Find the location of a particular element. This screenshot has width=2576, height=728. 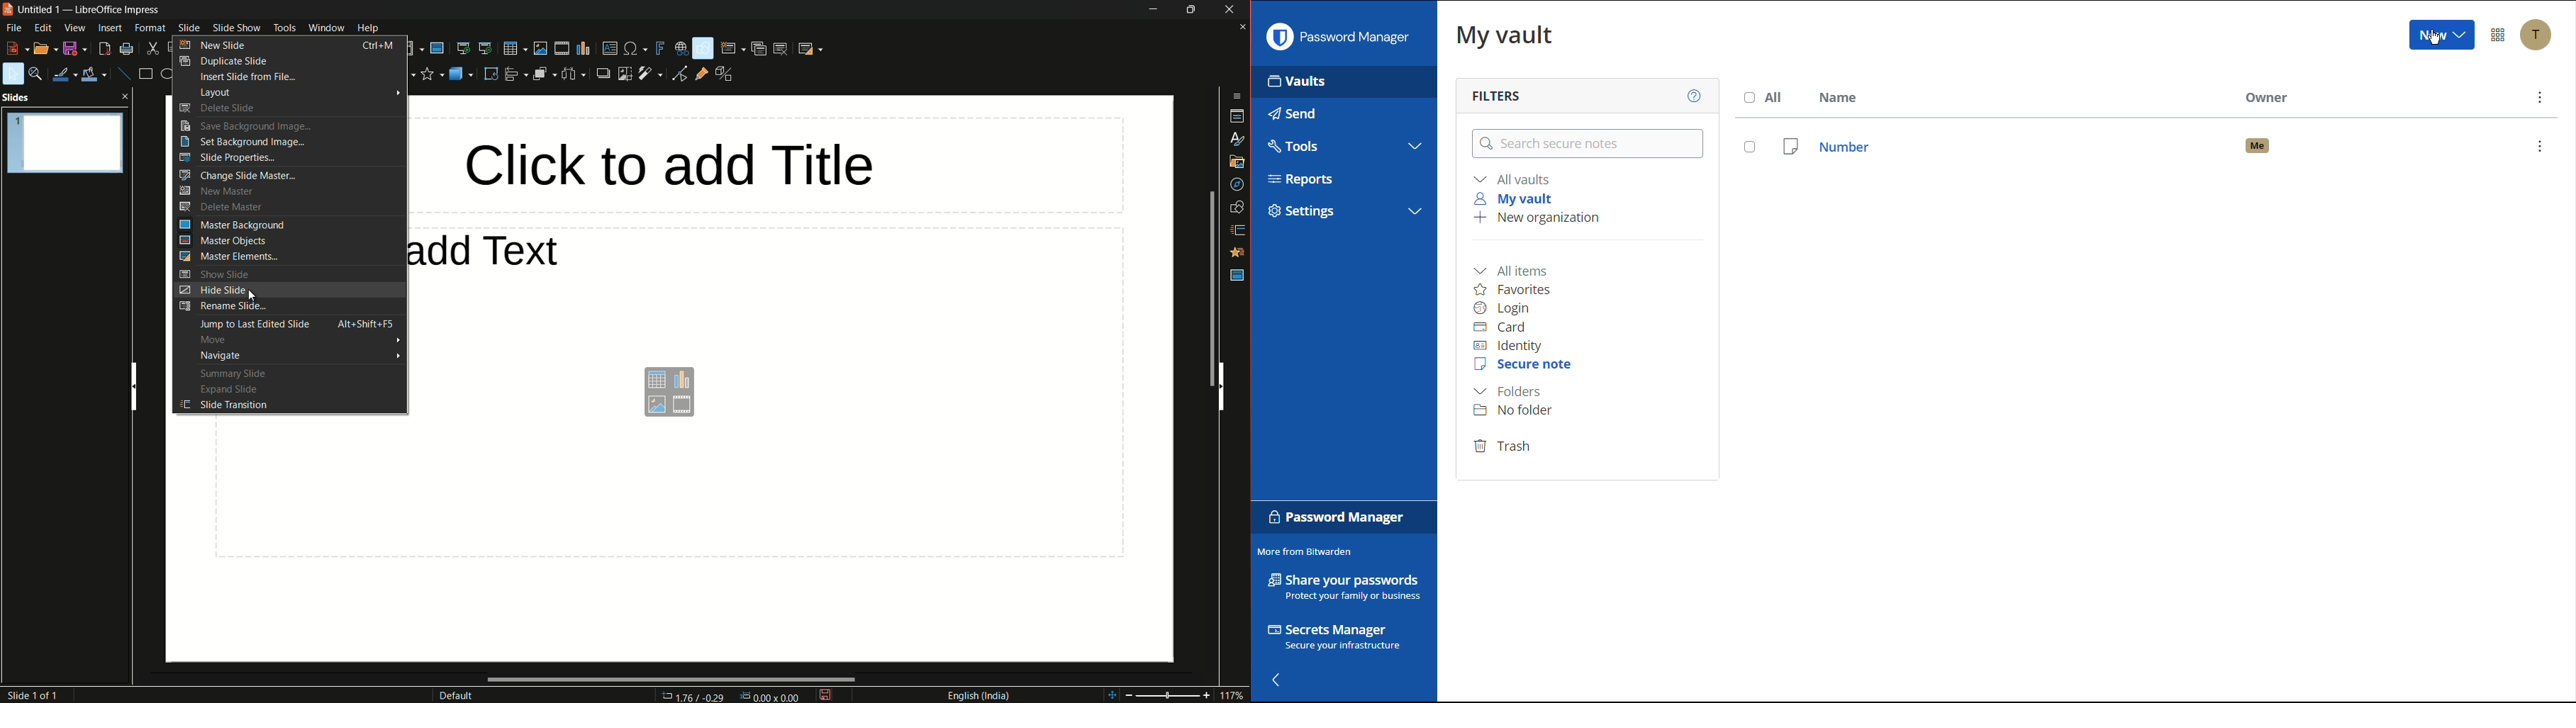

click to add title is located at coordinates (675, 161).